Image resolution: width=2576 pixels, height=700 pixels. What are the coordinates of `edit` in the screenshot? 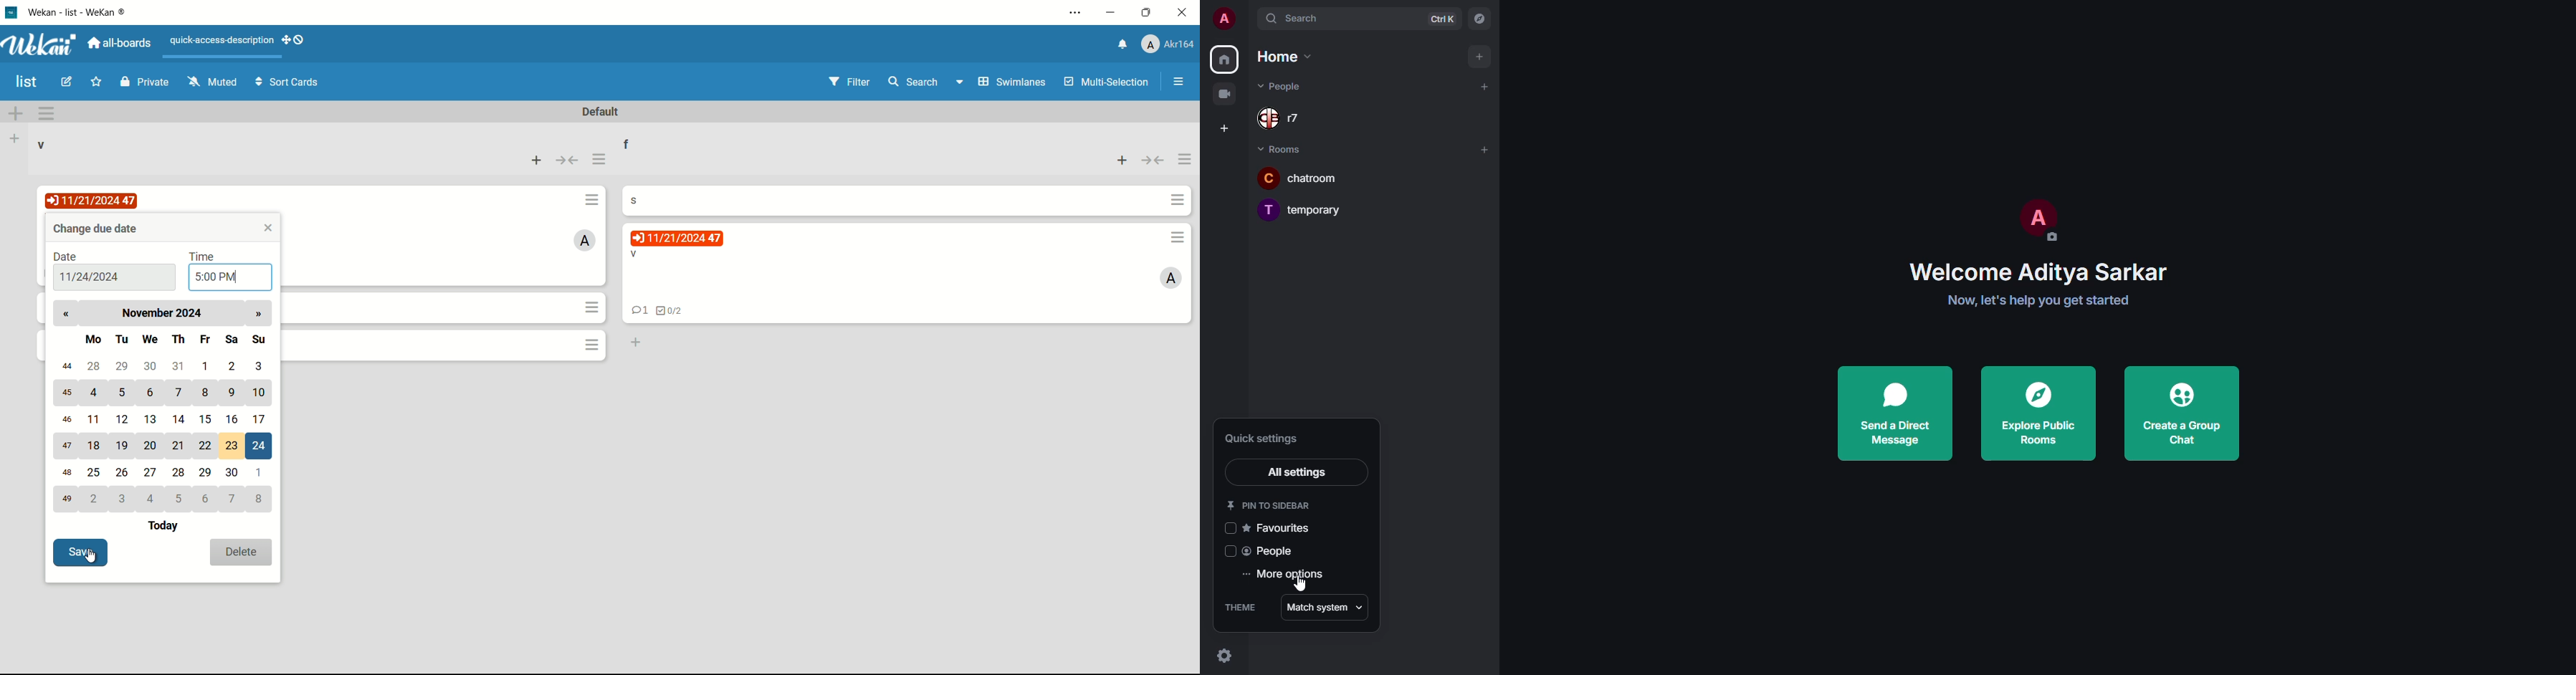 It's located at (68, 83).